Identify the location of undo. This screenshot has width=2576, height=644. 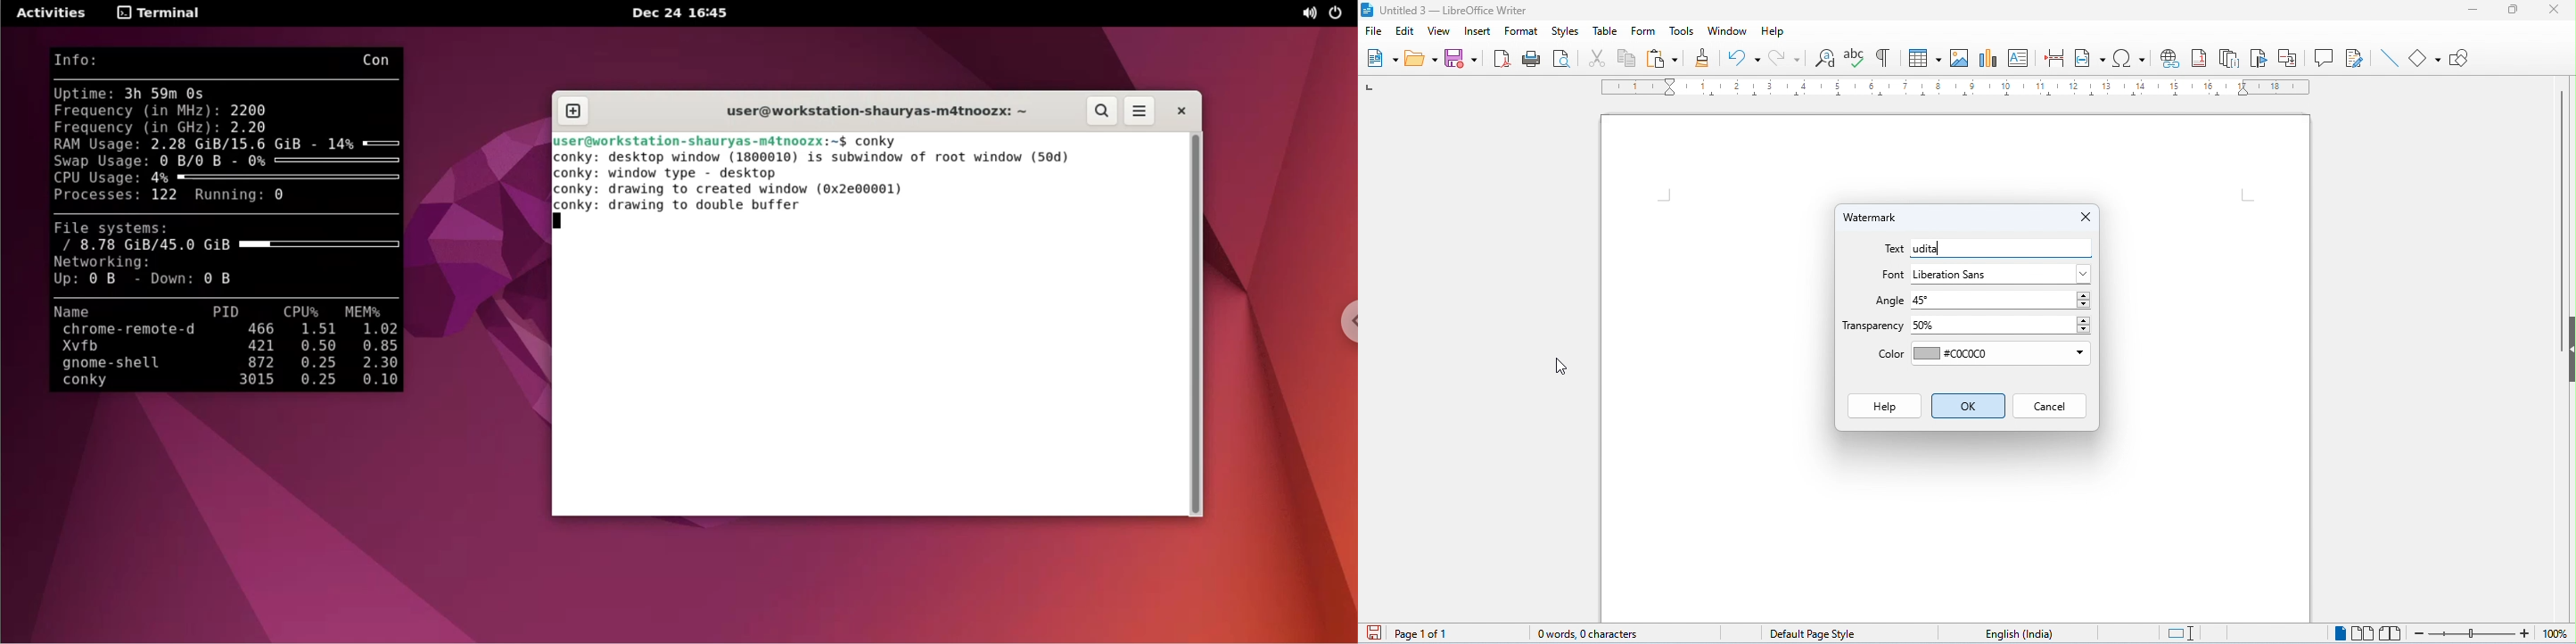
(1744, 57).